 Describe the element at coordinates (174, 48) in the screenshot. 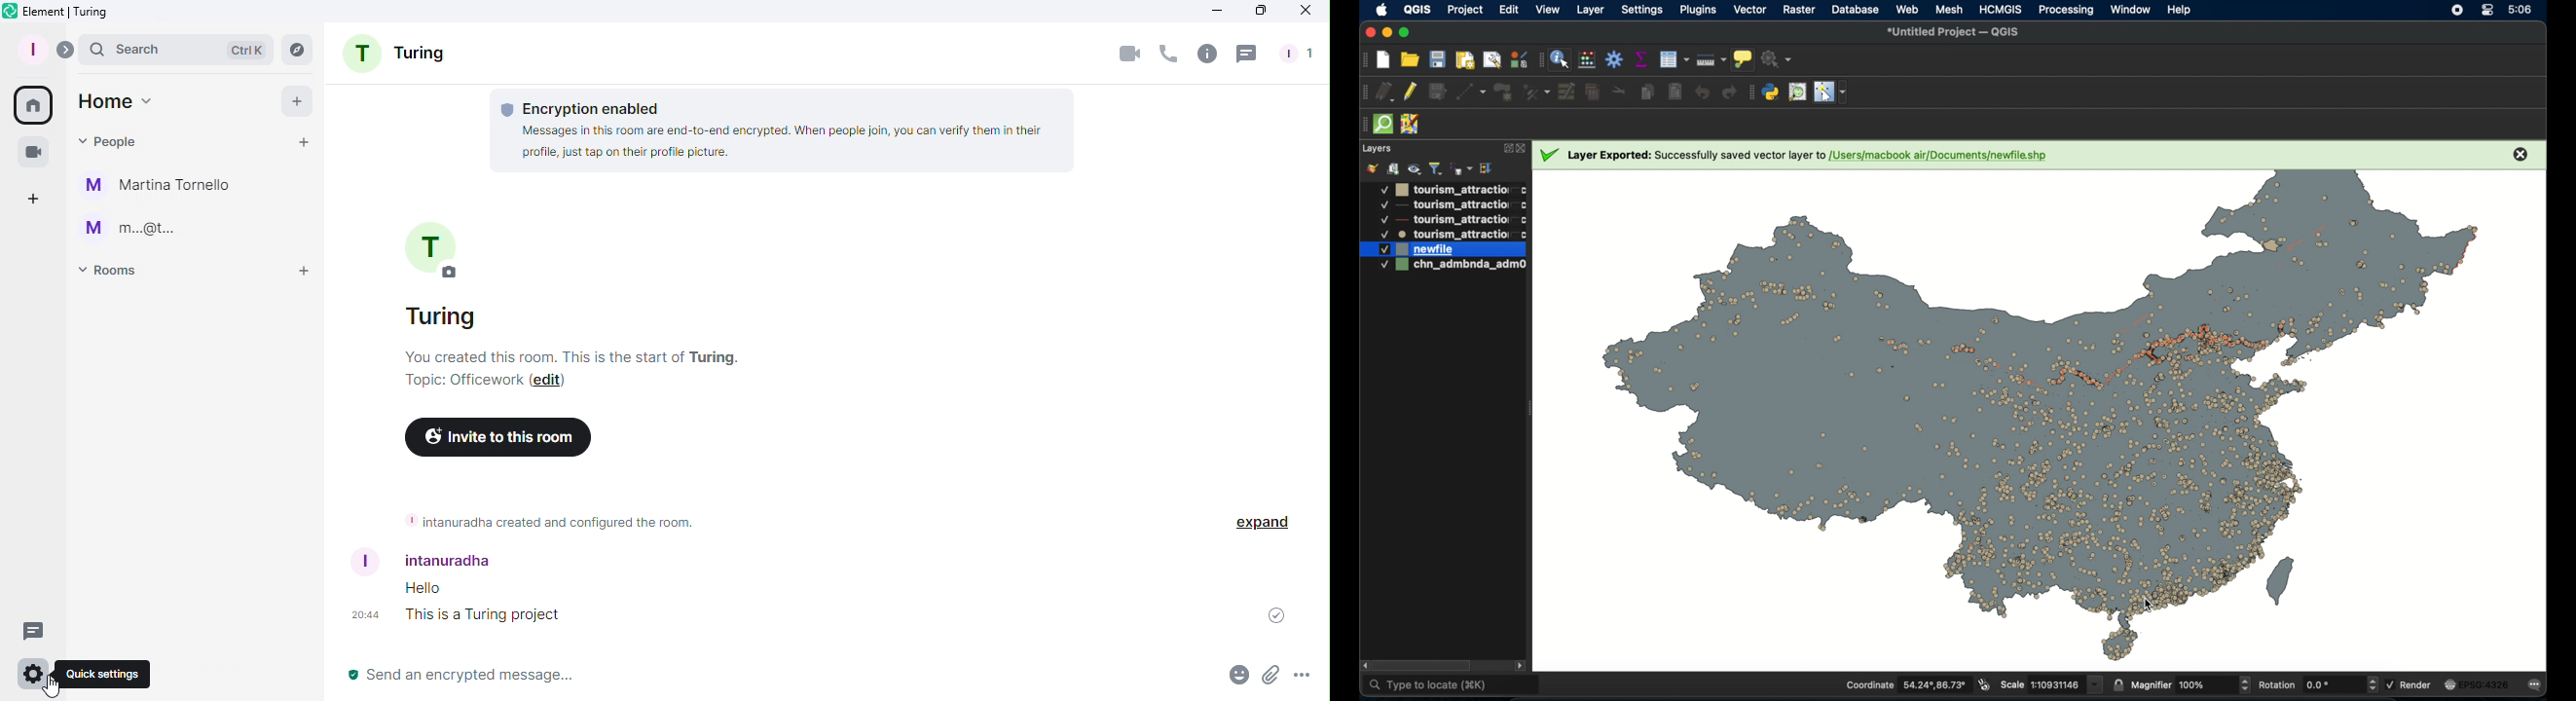

I see `Search bar` at that location.